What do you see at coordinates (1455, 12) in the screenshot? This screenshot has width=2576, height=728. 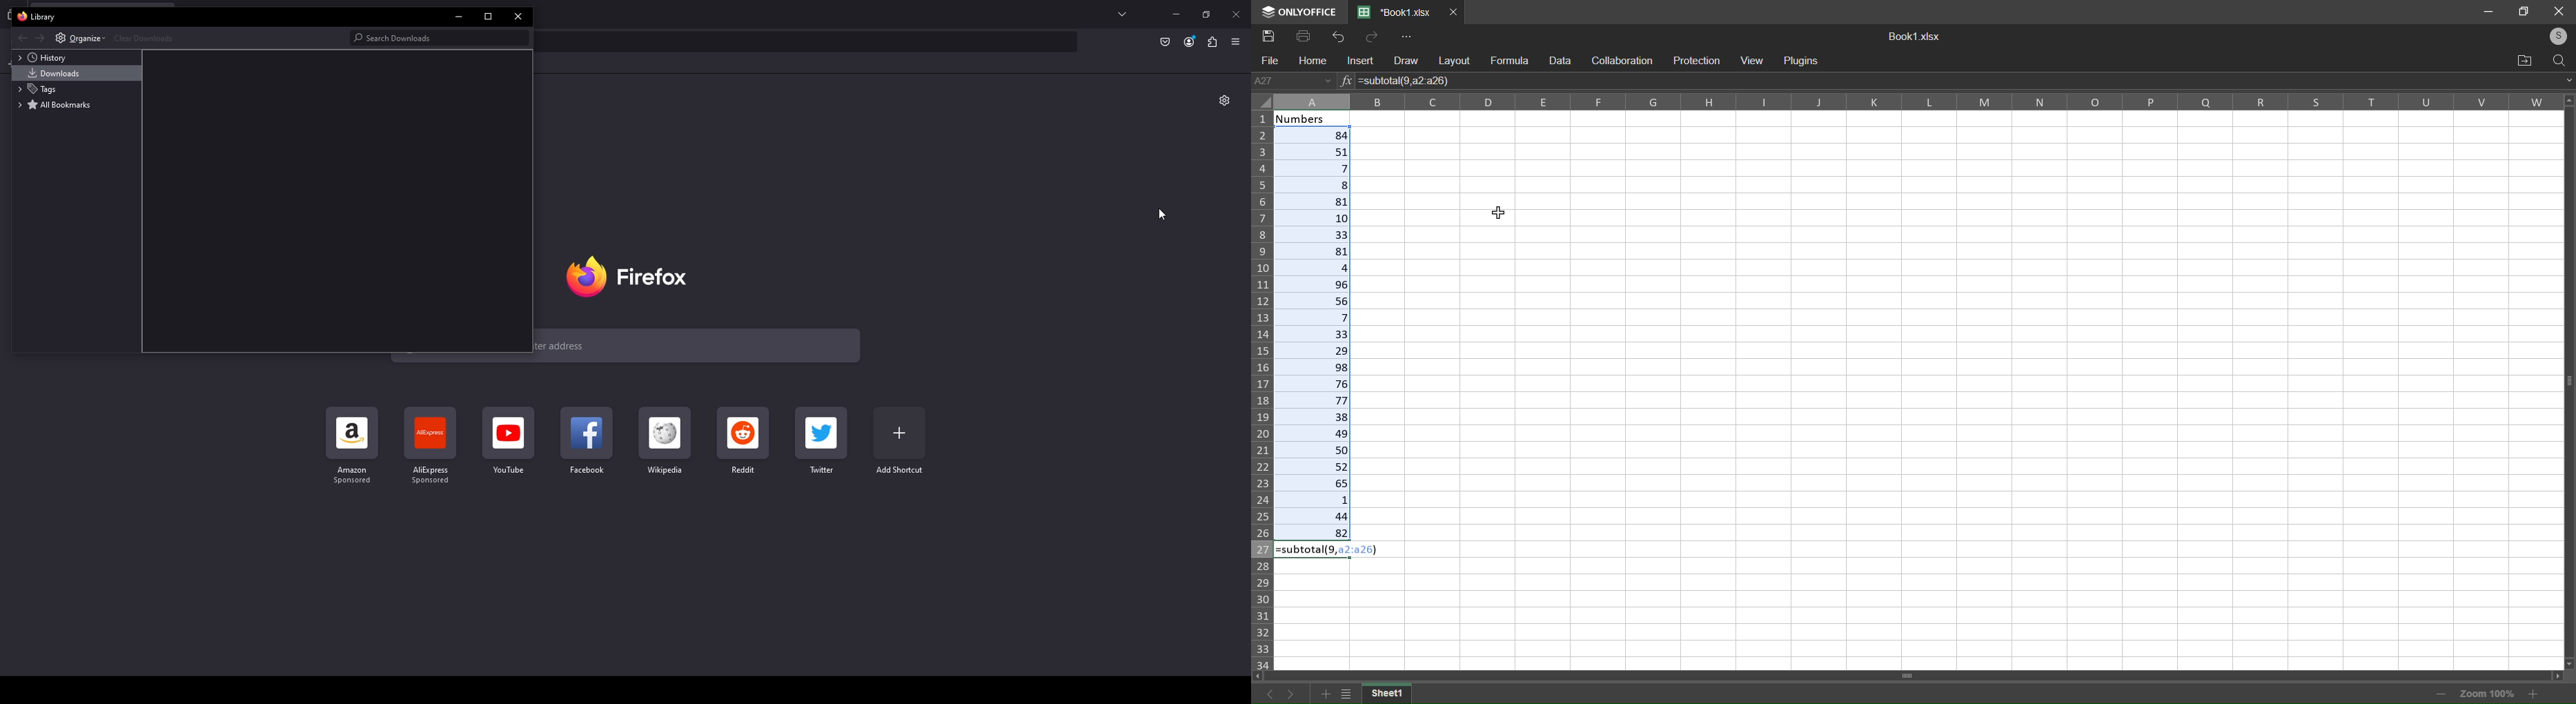 I see `Close Tab` at bounding box center [1455, 12].